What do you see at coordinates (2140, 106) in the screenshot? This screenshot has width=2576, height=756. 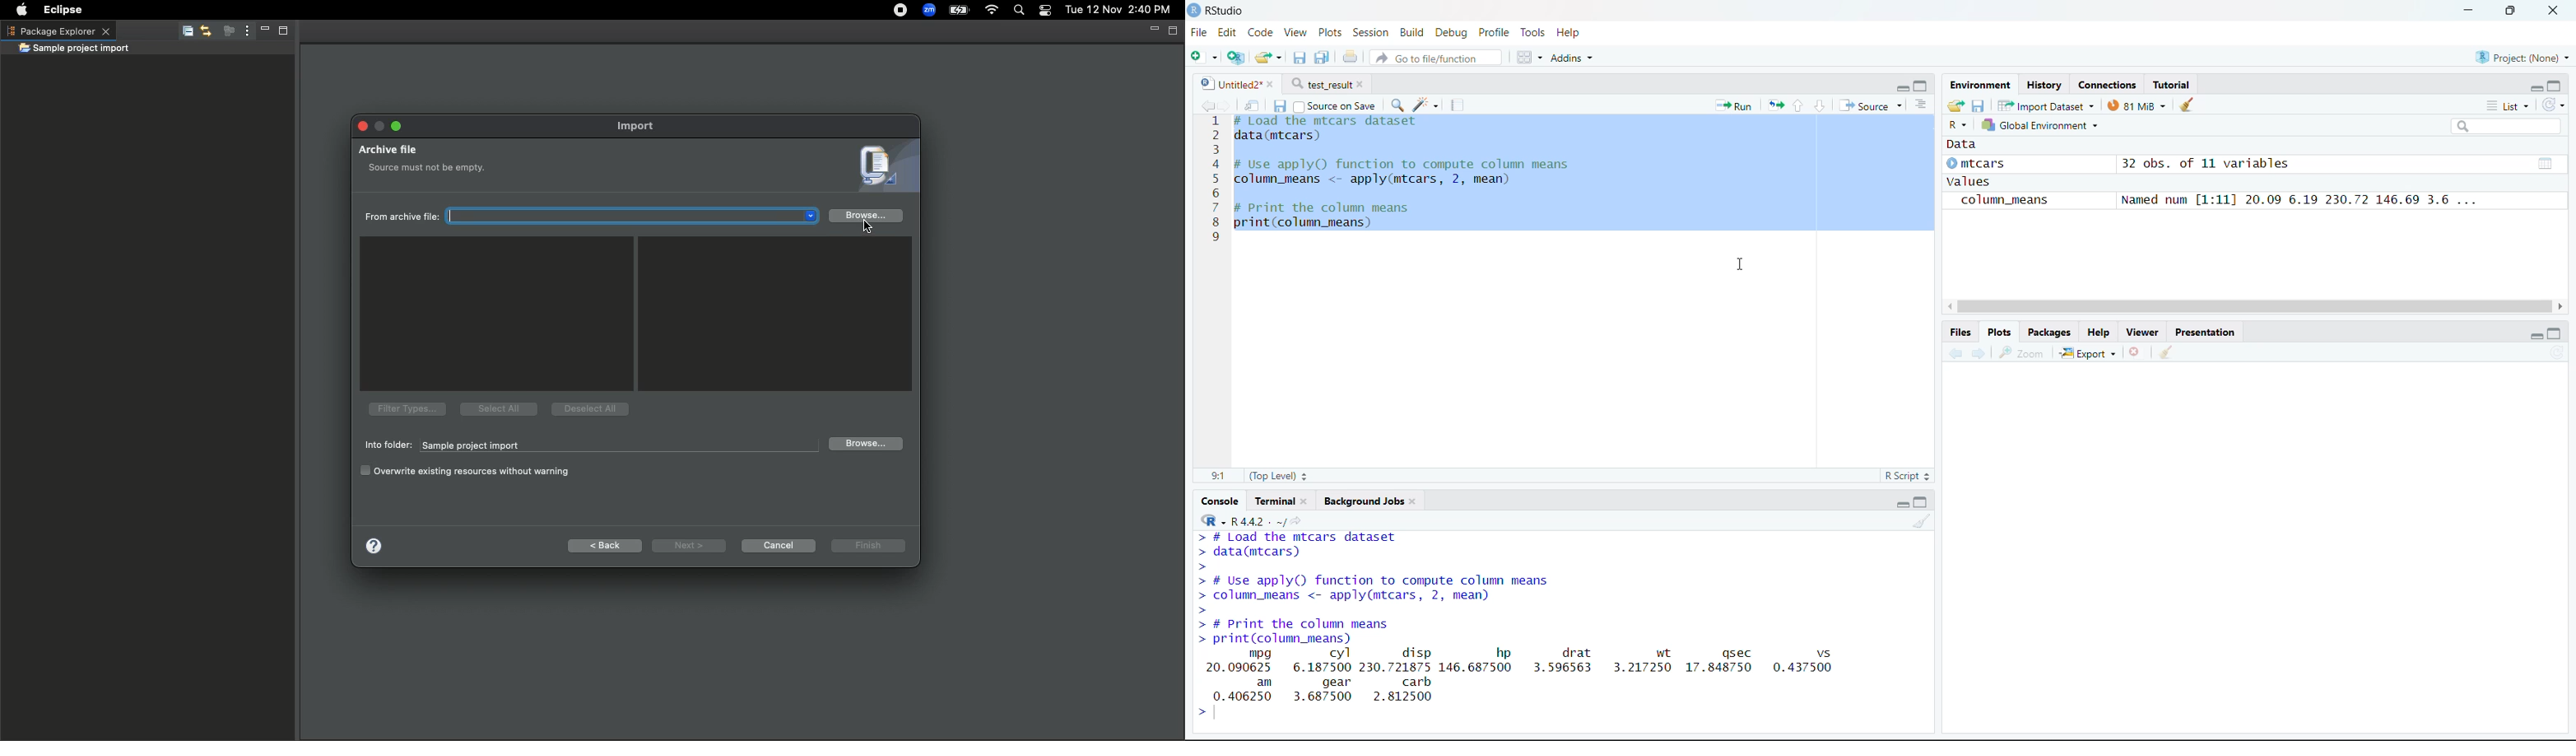 I see `130kib used by R session (Source: Windows System)` at bounding box center [2140, 106].